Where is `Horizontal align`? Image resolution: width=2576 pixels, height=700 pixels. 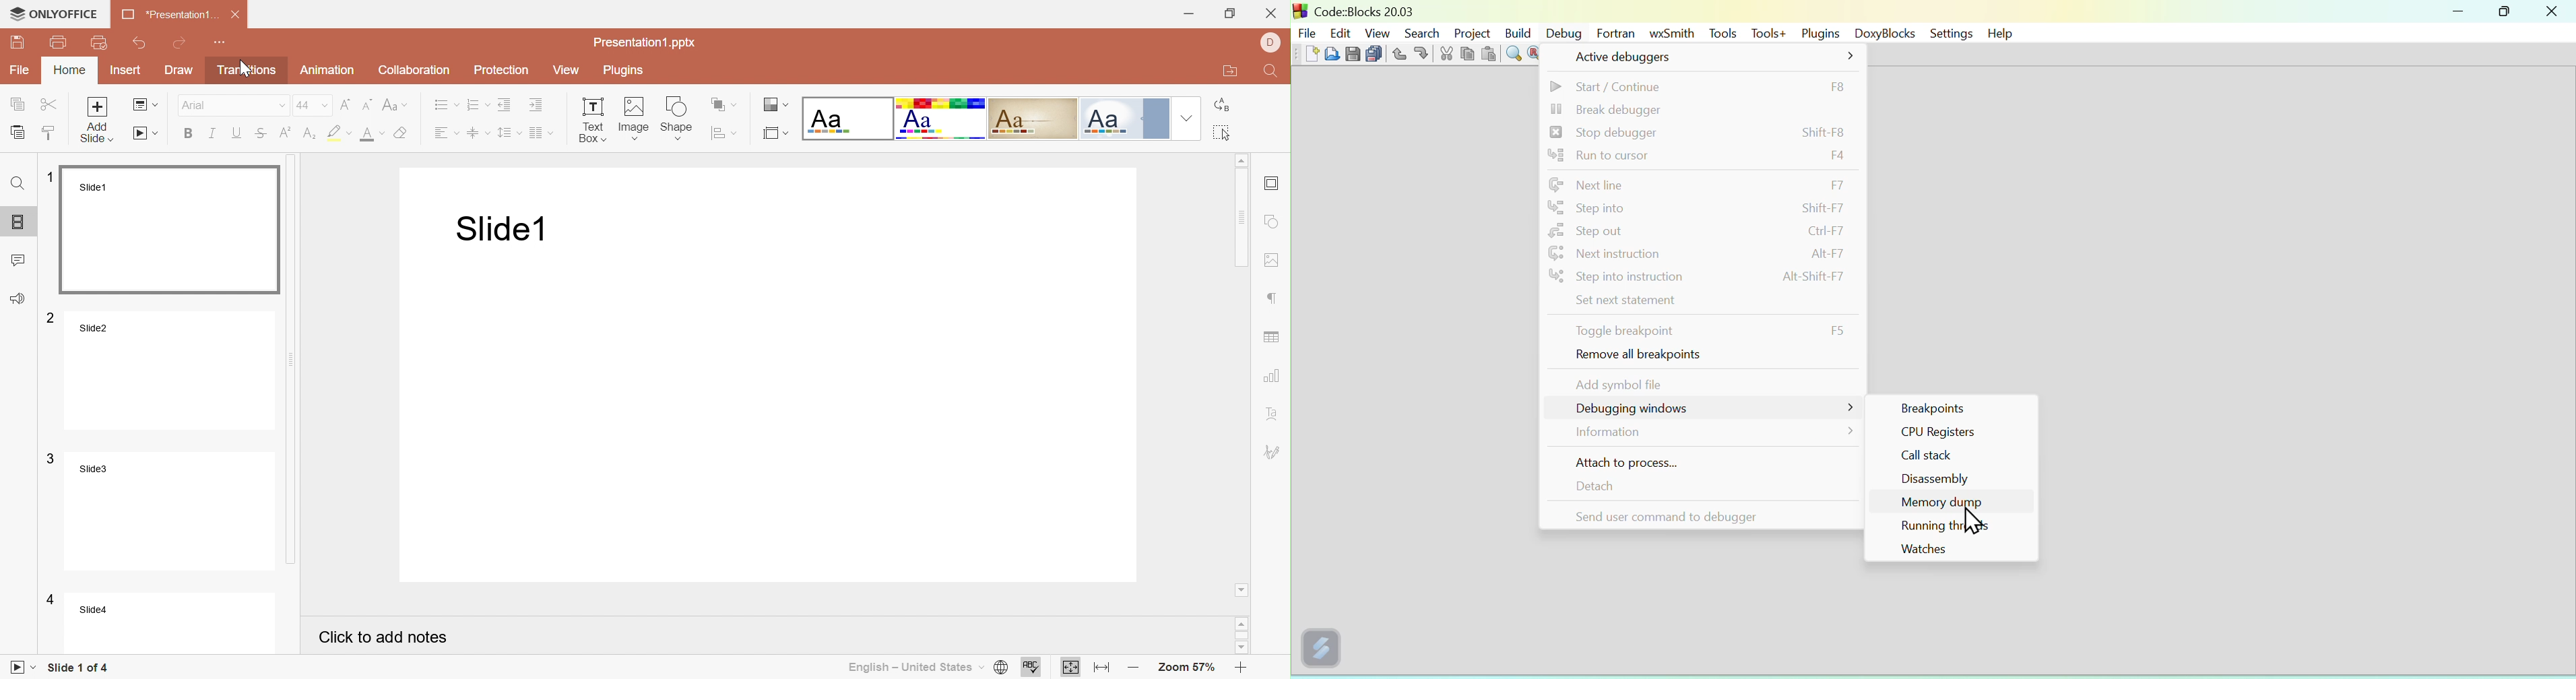
Horizontal align is located at coordinates (446, 134).